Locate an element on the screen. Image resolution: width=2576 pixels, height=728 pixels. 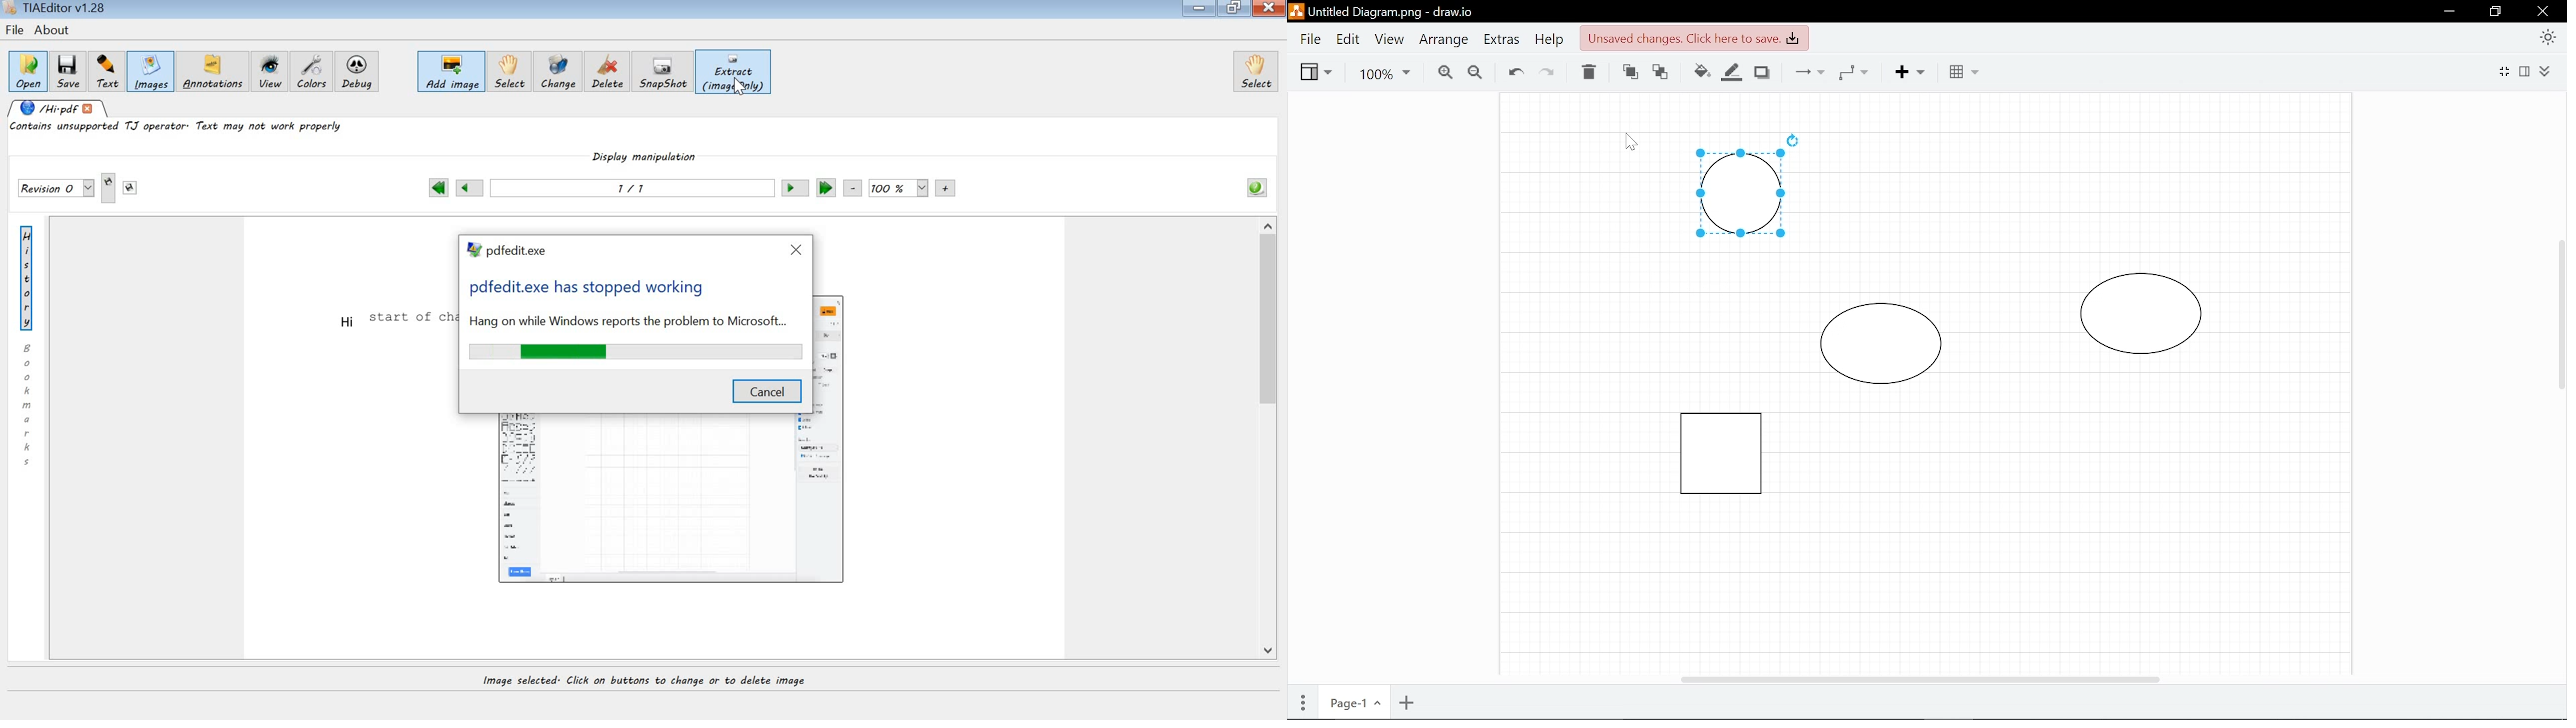
Appearance is located at coordinates (2549, 36).